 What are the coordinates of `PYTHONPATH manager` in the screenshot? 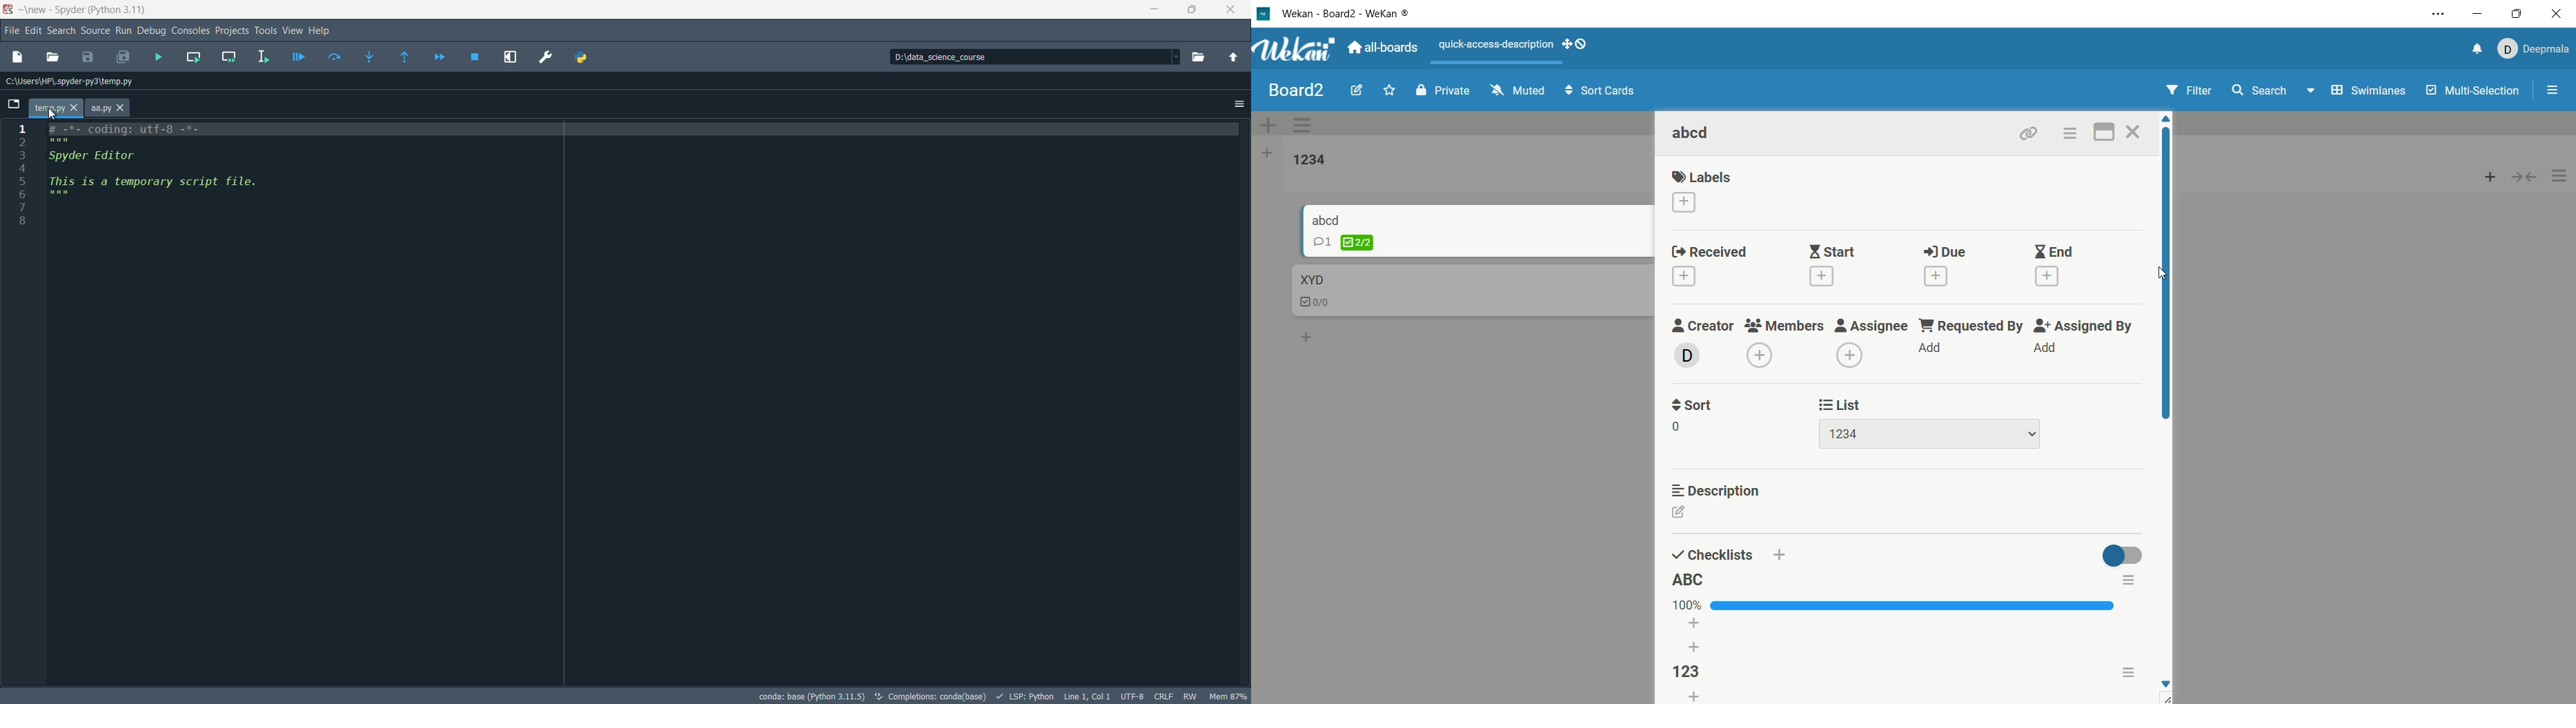 It's located at (589, 57).